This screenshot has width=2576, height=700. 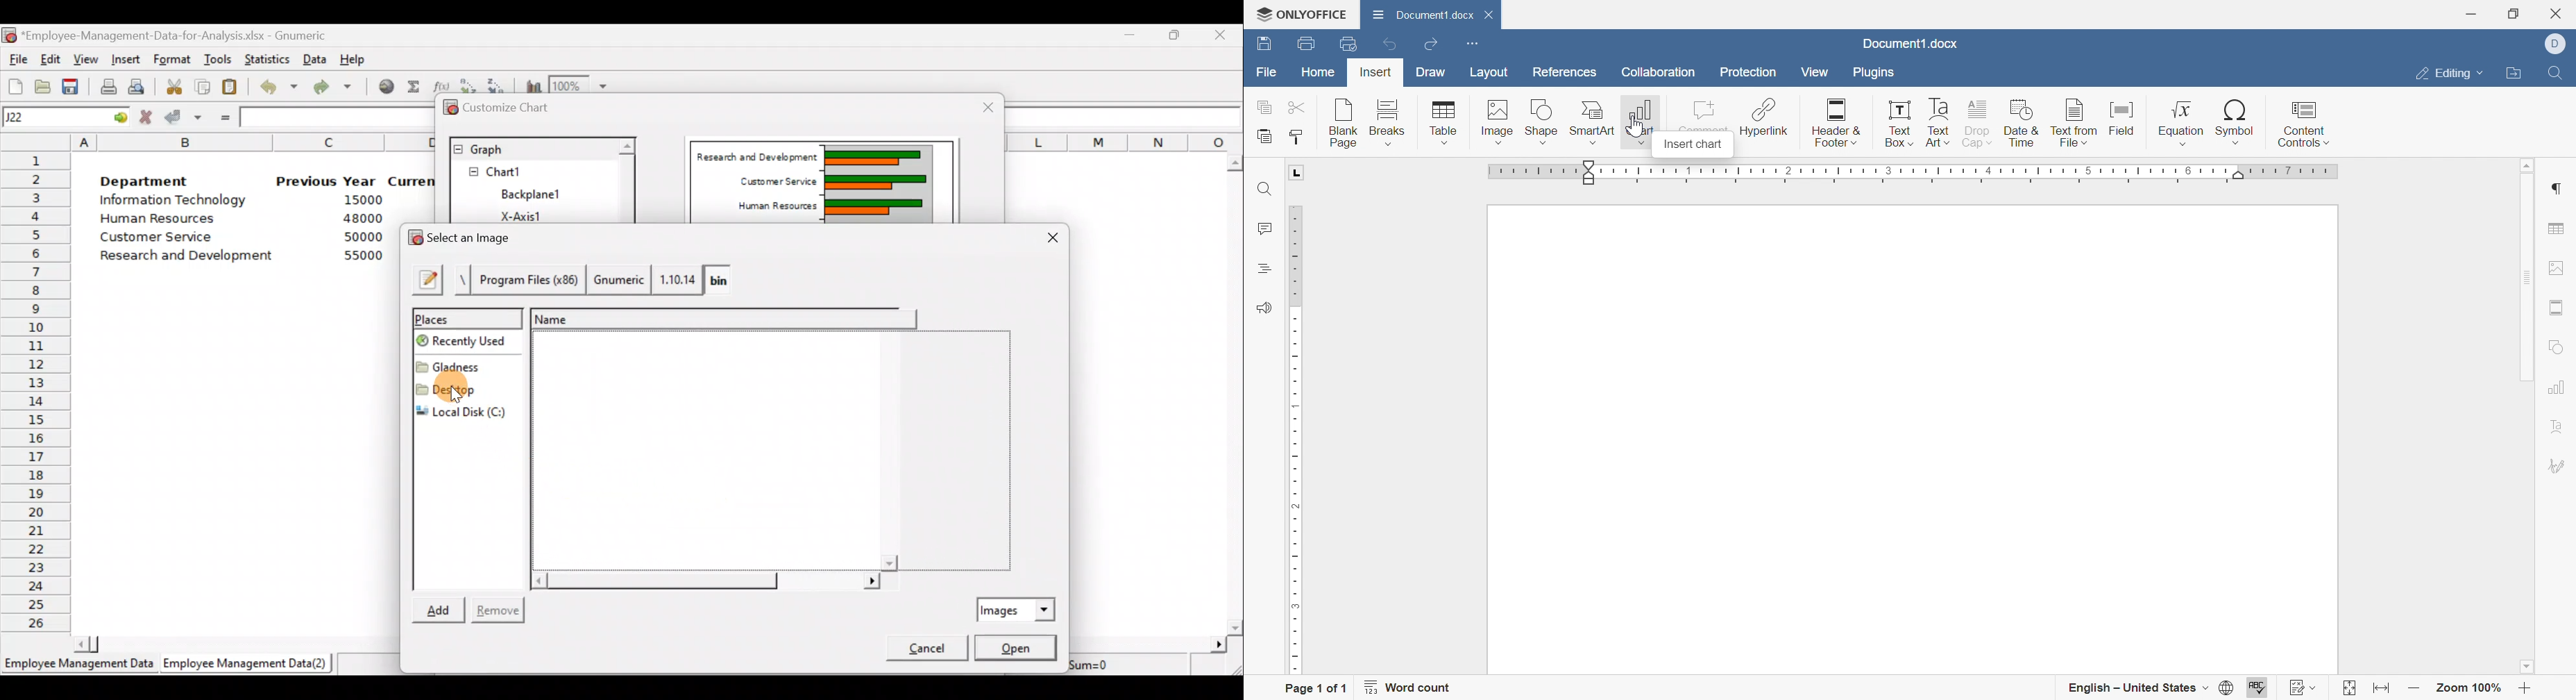 What do you see at coordinates (530, 215) in the screenshot?
I see `X-axis1` at bounding box center [530, 215].